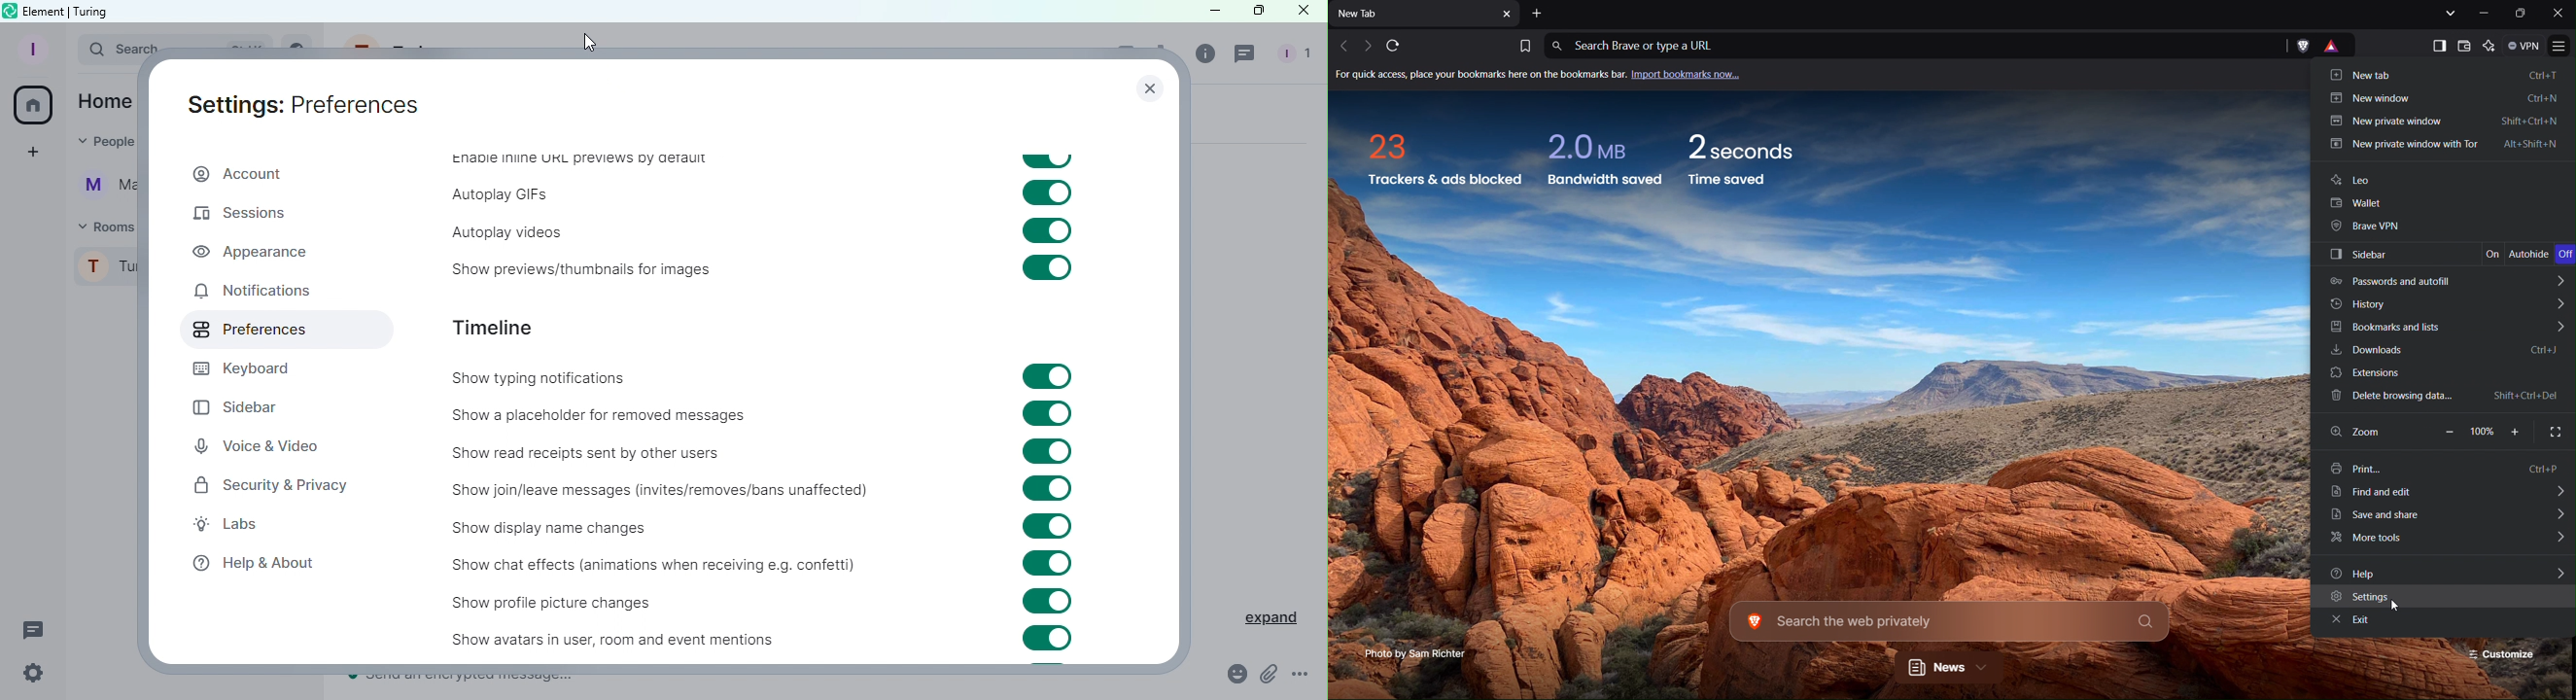 This screenshot has width=2576, height=700. Describe the element at coordinates (2442, 491) in the screenshot. I see `Find and Edit` at that location.